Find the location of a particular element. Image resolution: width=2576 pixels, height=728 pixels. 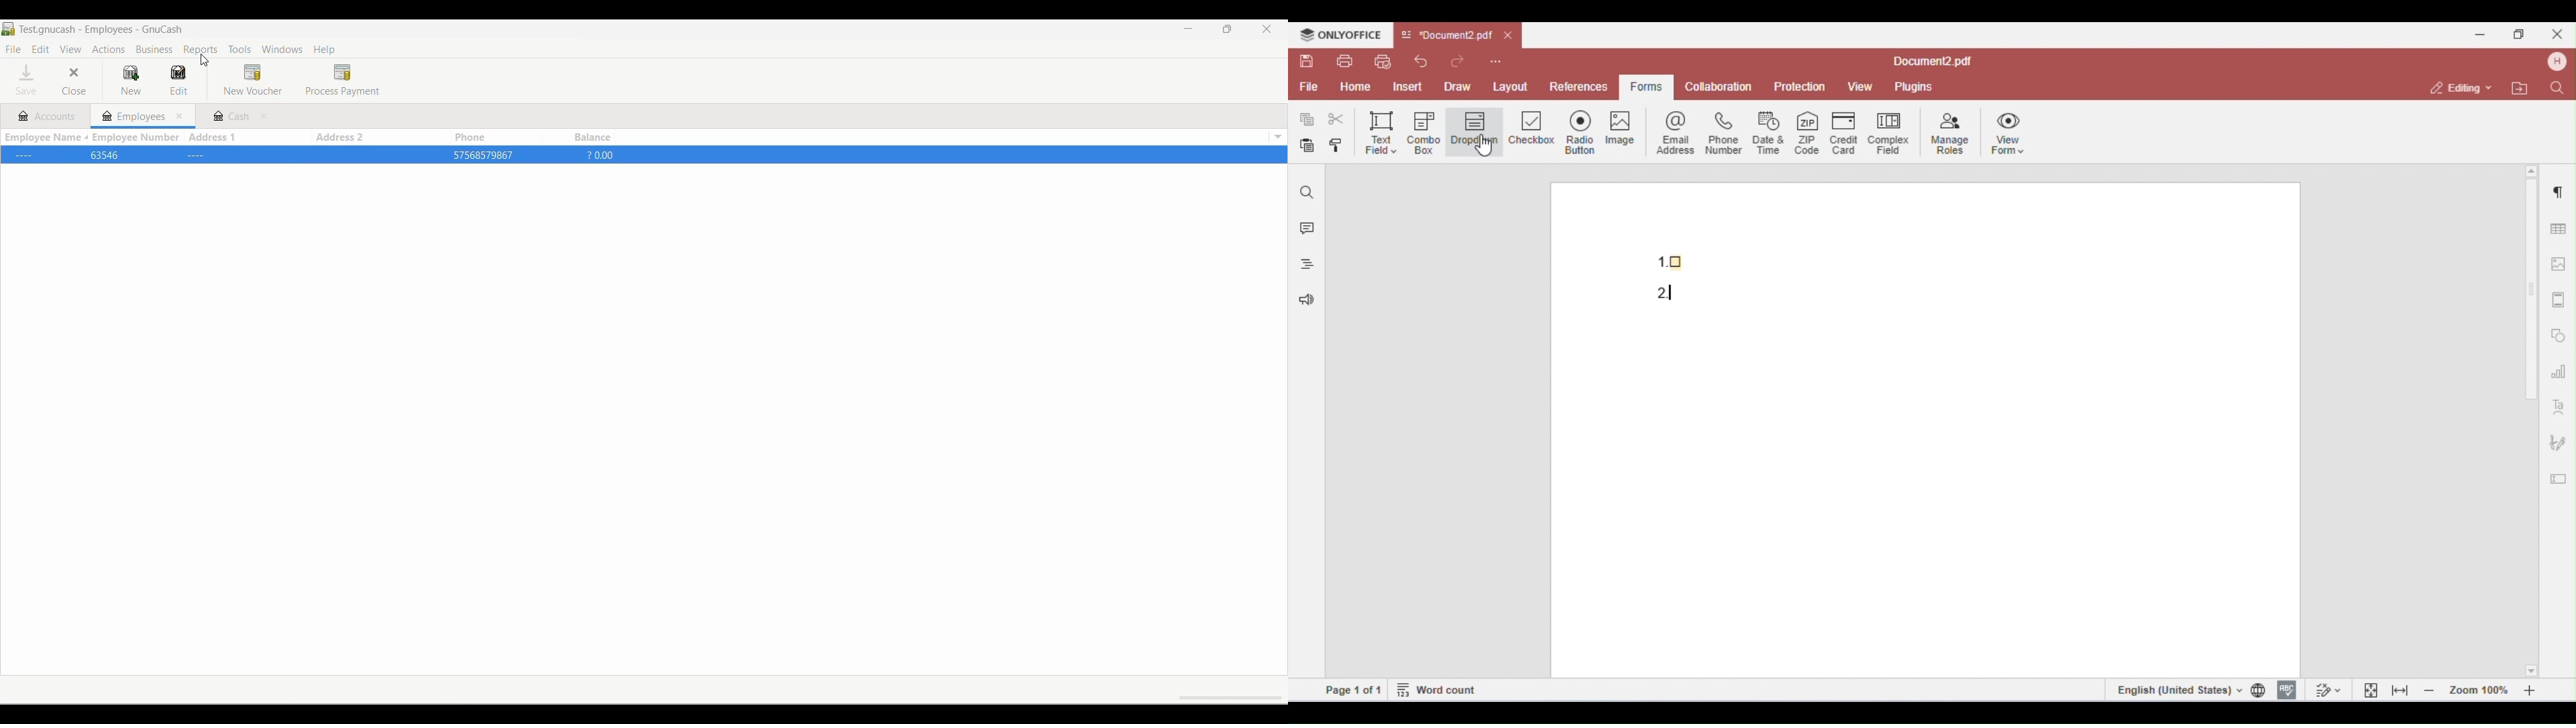

New is located at coordinates (131, 81).